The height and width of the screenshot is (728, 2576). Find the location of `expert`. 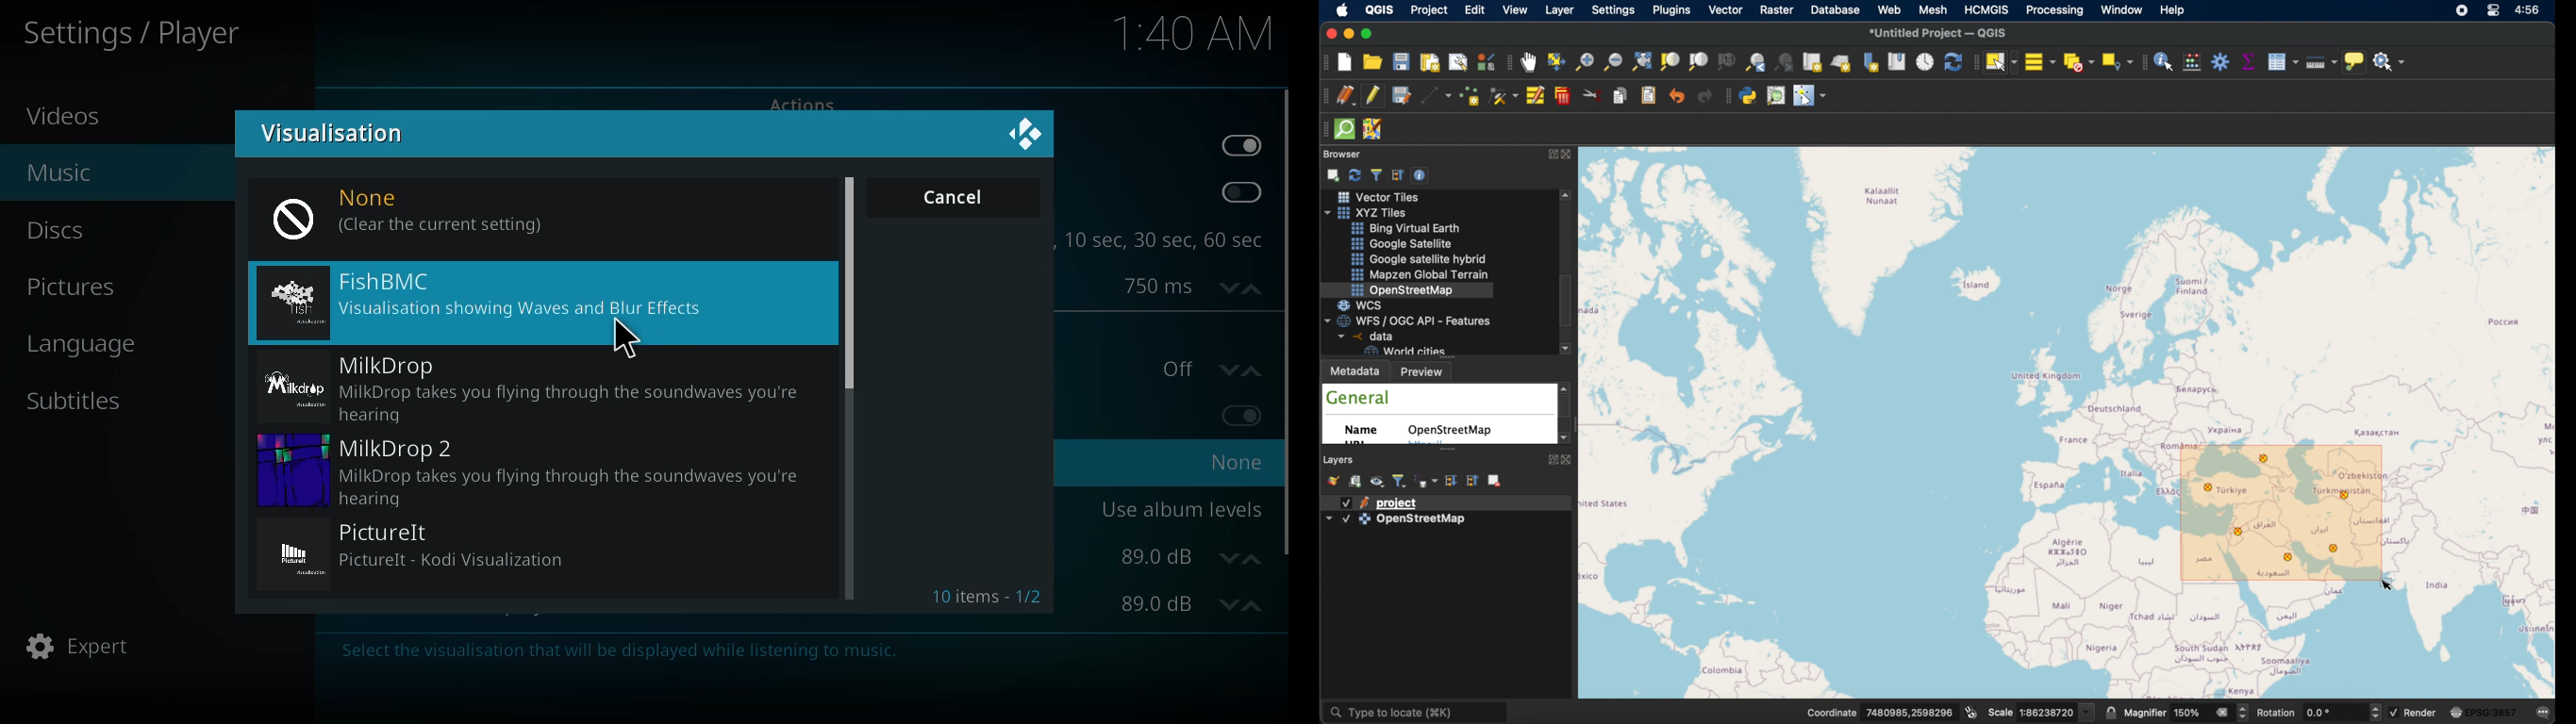

expert is located at coordinates (77, 647).